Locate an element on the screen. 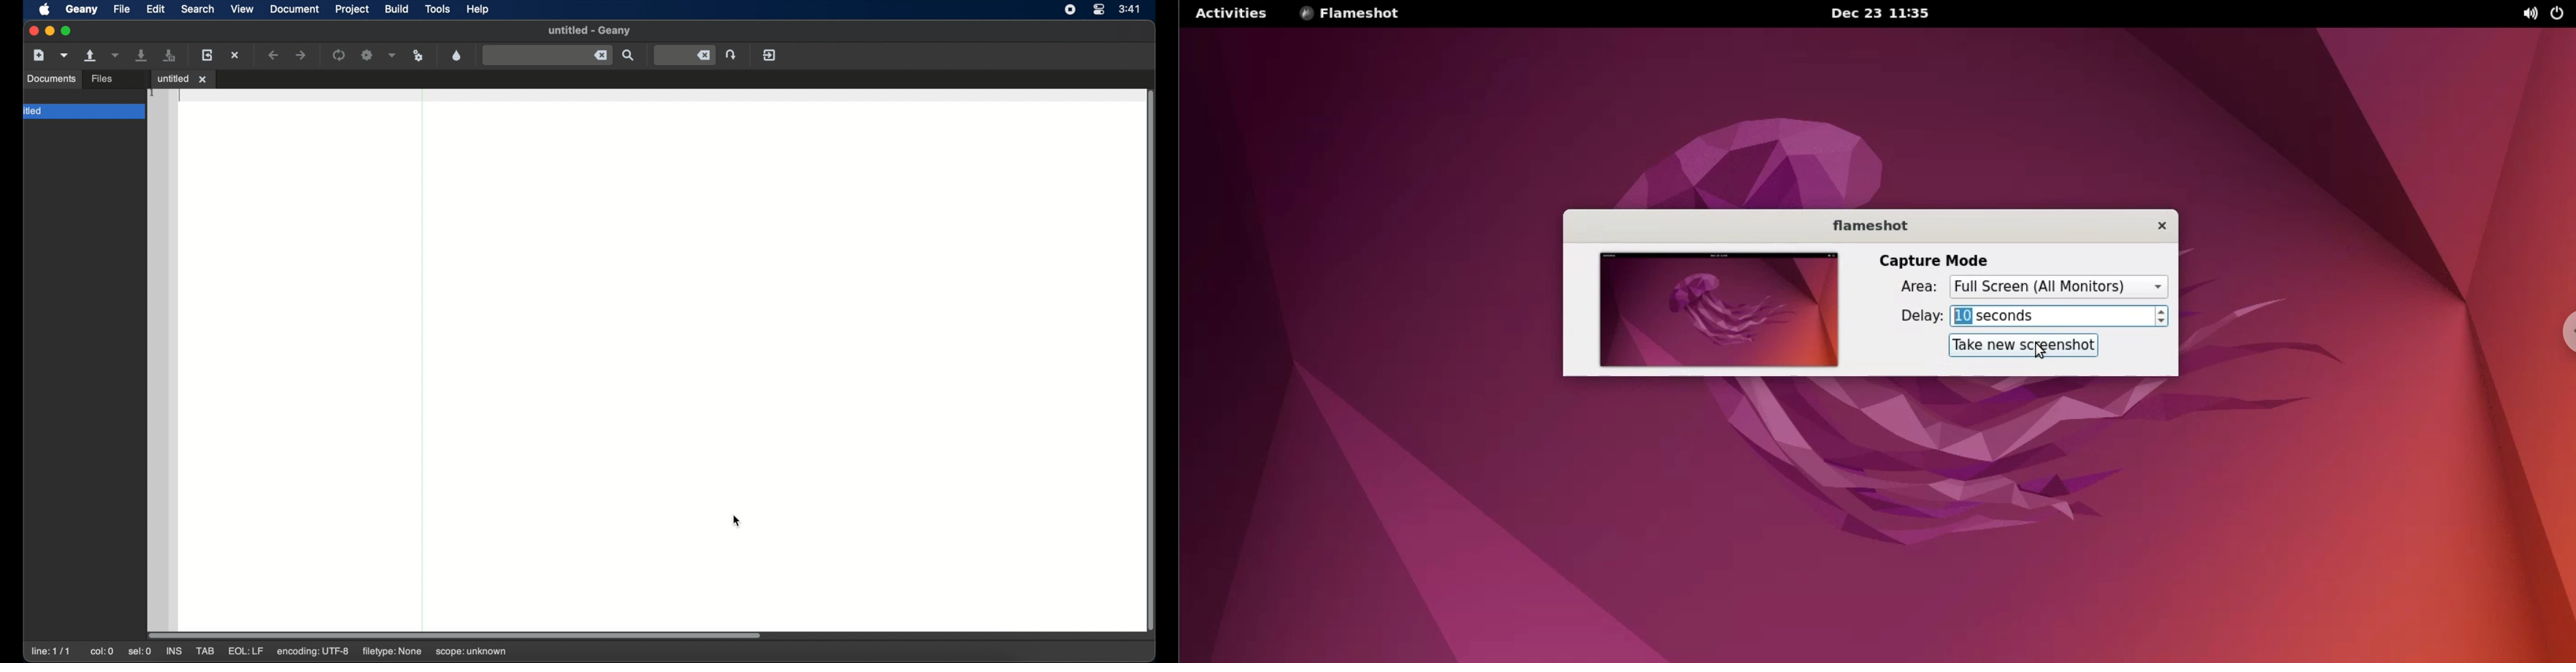 The image size is (2576, 672). power options is located at coordinates (2557, 14).